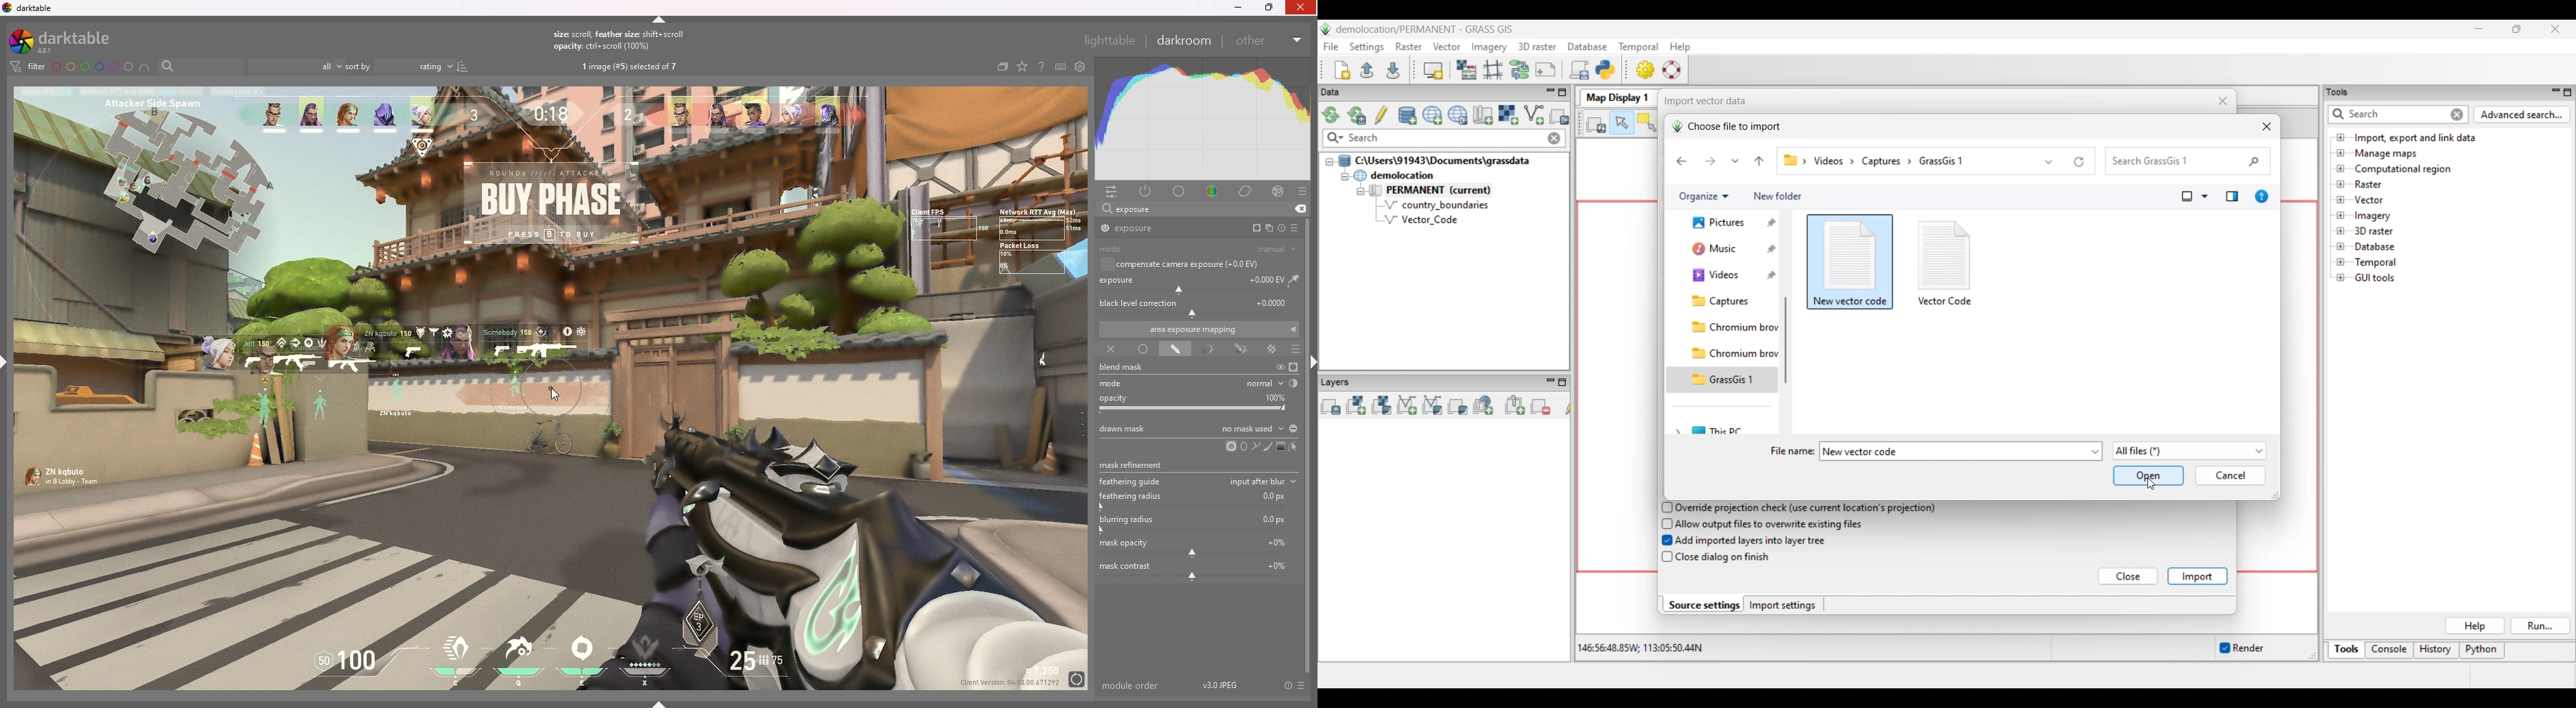 The width and height of the screenshot is (2576, 728). What do you see at coordinates (1294, 447) in the screenshot?
I see `show and edit mask elements` at bounding box center [1294, 447].